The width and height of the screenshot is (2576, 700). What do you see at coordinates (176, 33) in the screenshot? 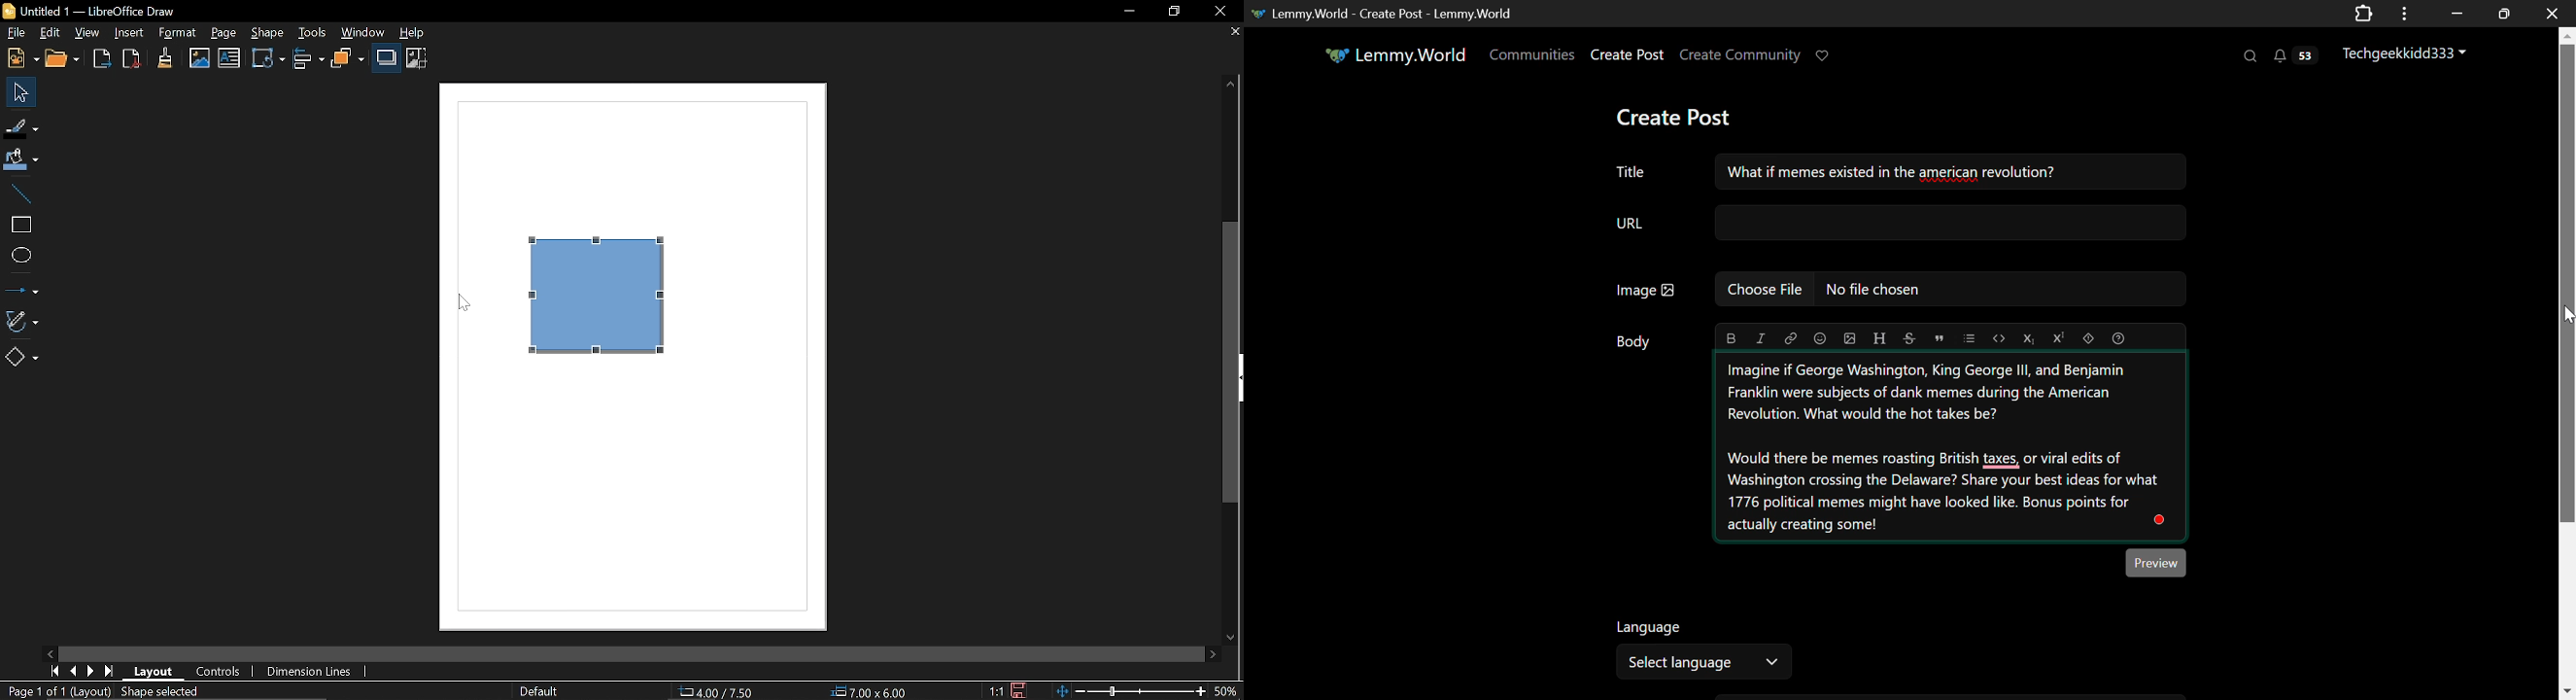
I see `Format` at bounding box center [176, 33].